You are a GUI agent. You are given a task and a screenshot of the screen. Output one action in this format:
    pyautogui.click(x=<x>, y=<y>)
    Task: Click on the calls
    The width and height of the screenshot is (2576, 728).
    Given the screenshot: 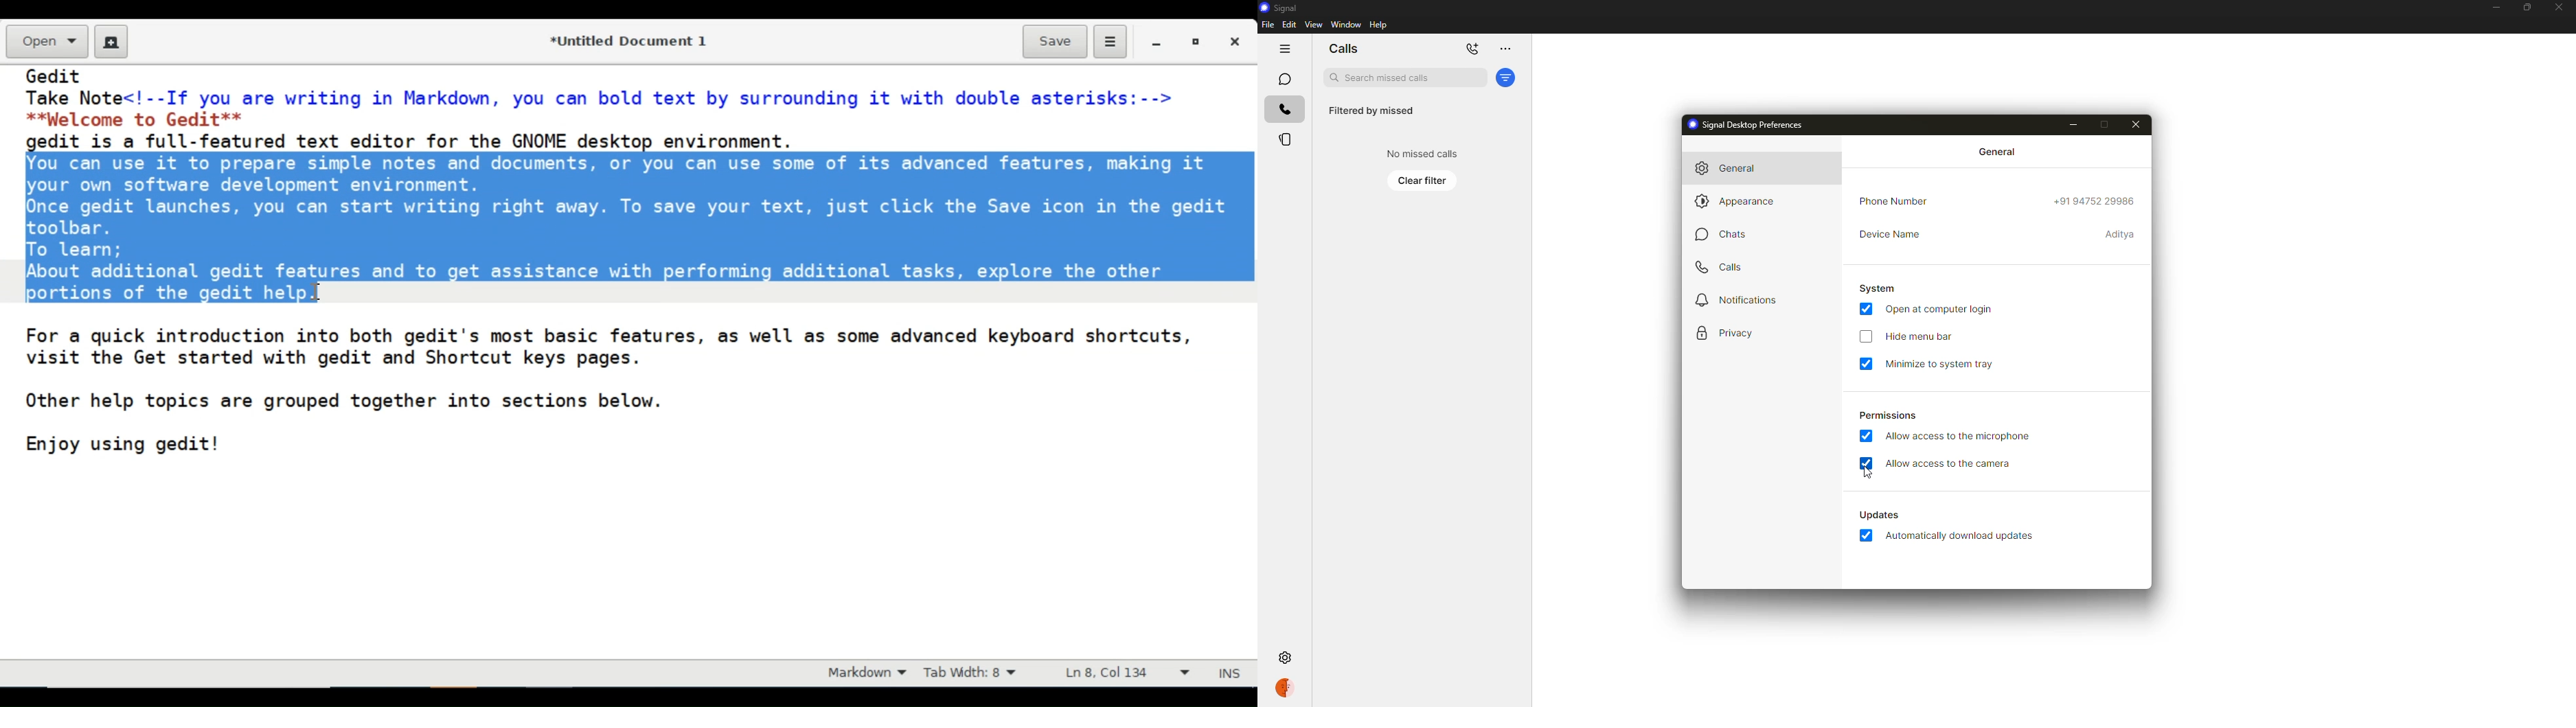 What is the action you would take?
    pyautogui.click(x=1344, y=49)
    